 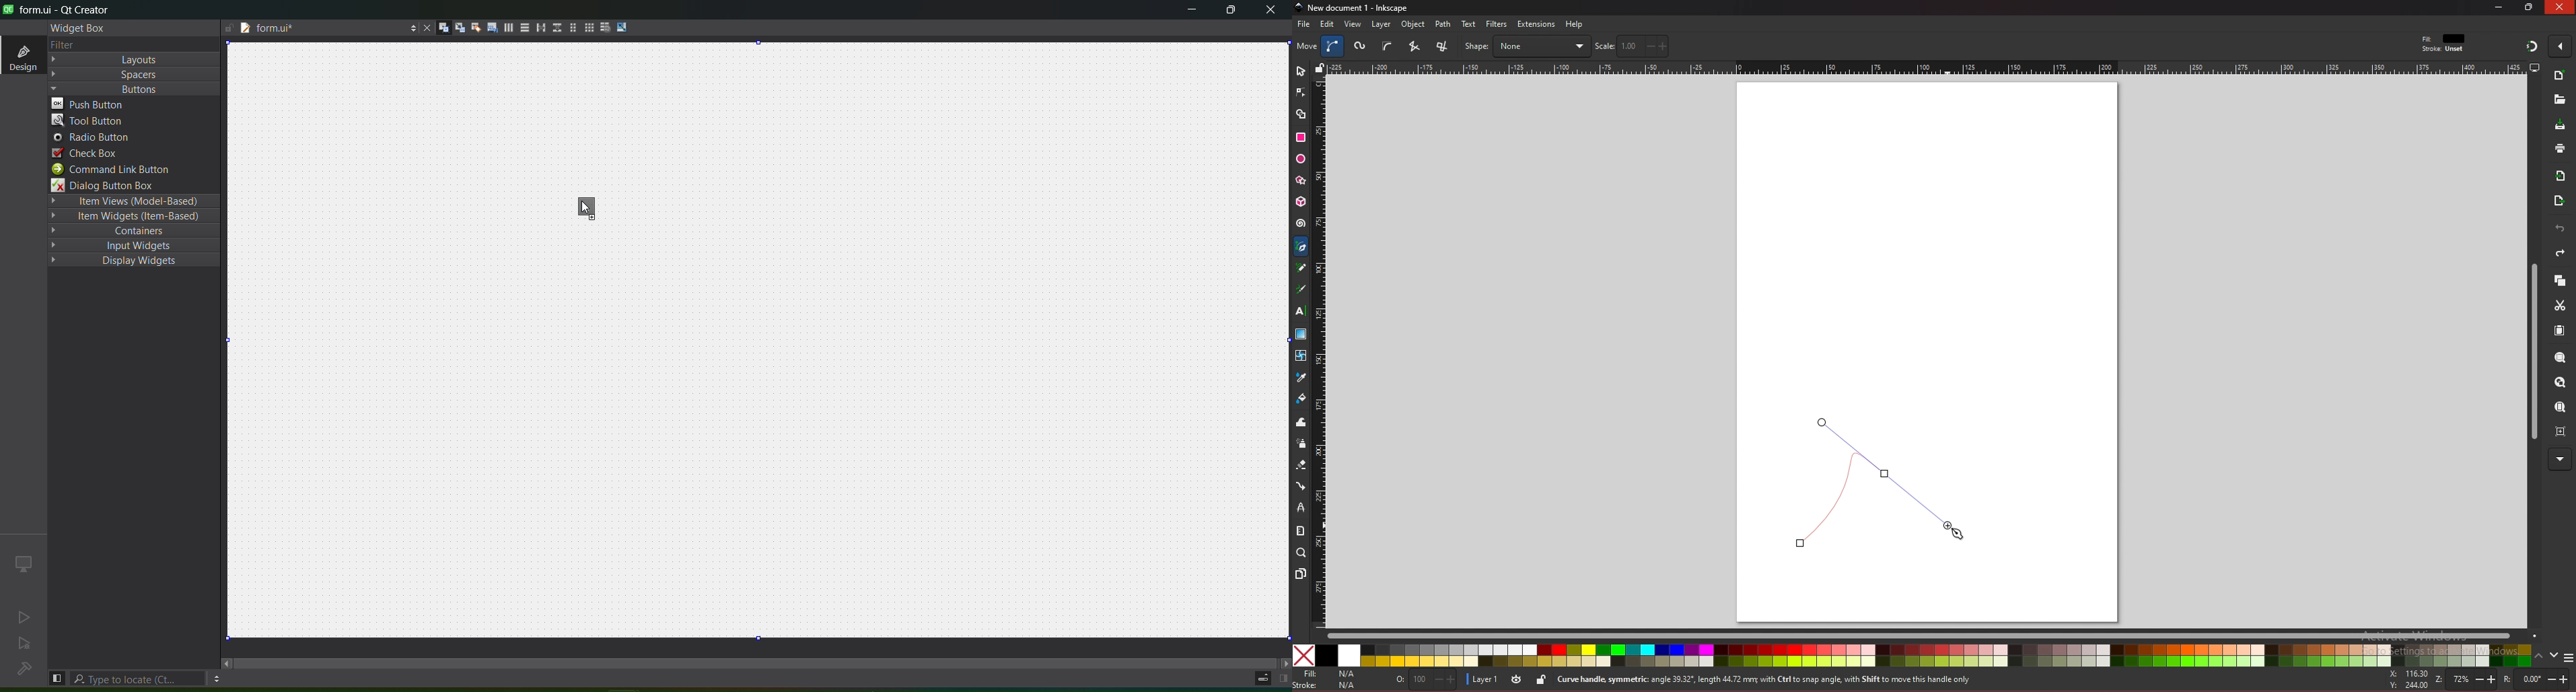 I want to click on edit widgets, so click(x=440, y=27).